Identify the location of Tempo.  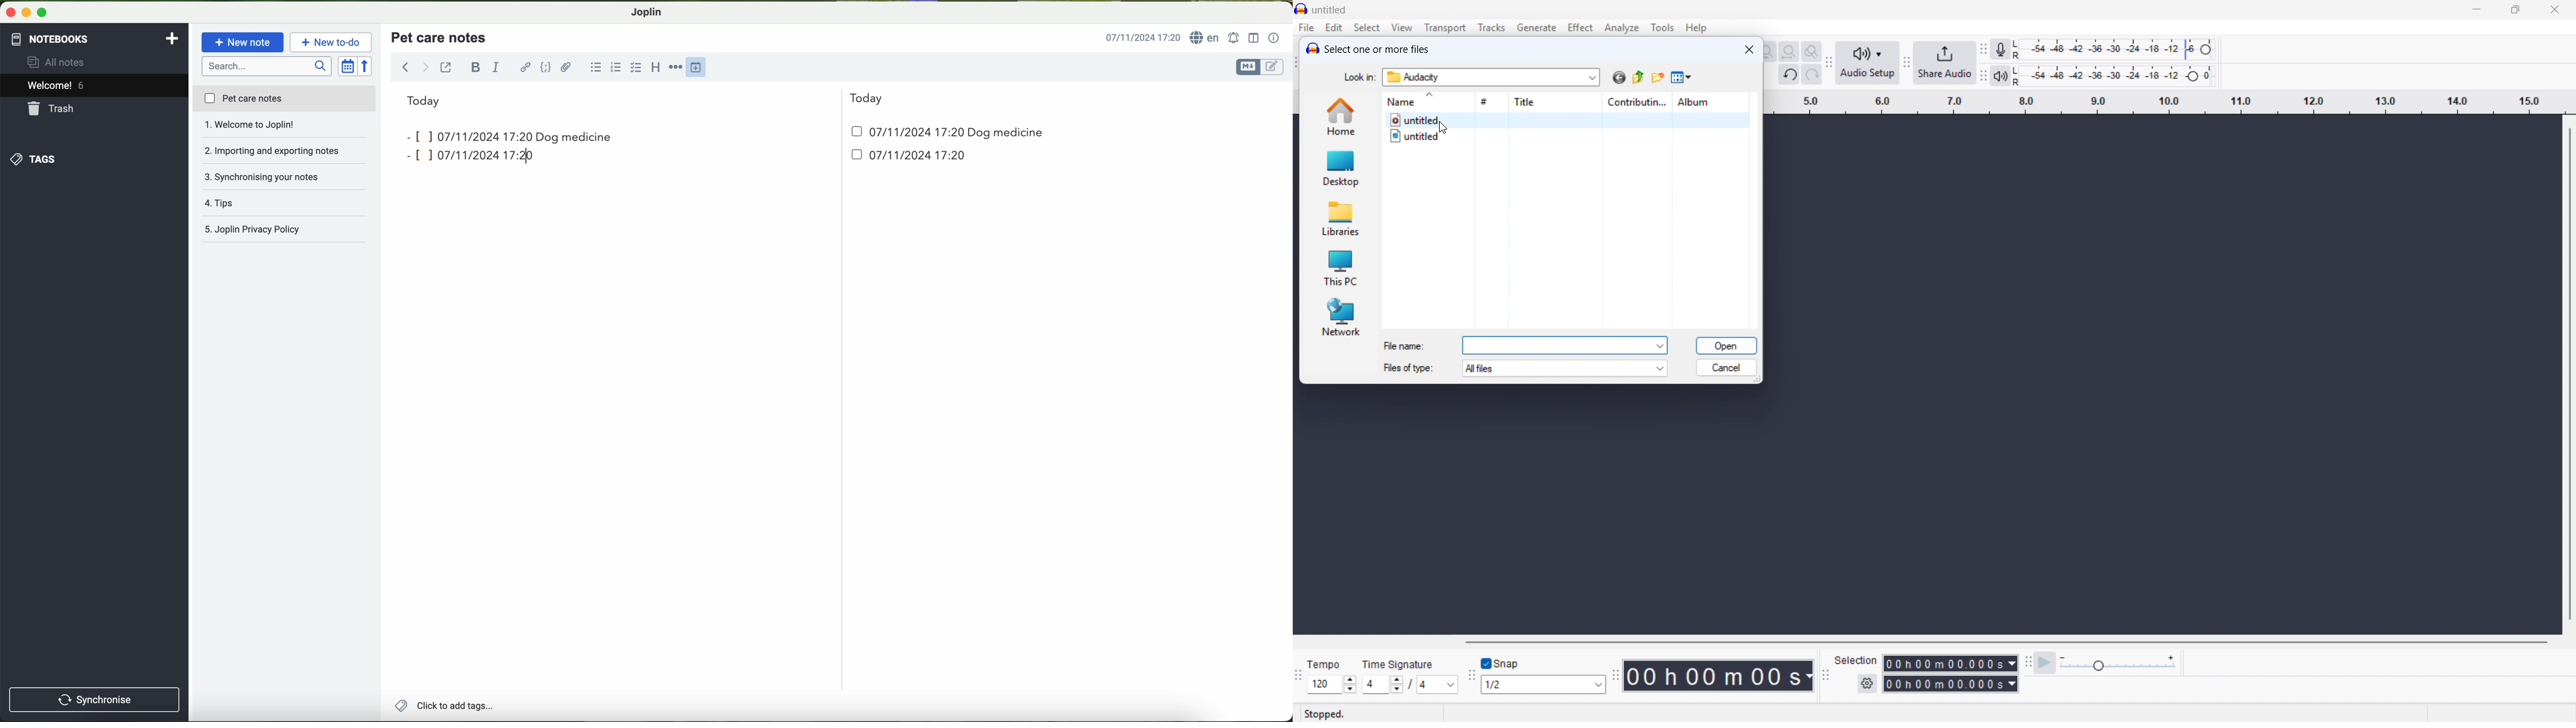
(1327, 665).